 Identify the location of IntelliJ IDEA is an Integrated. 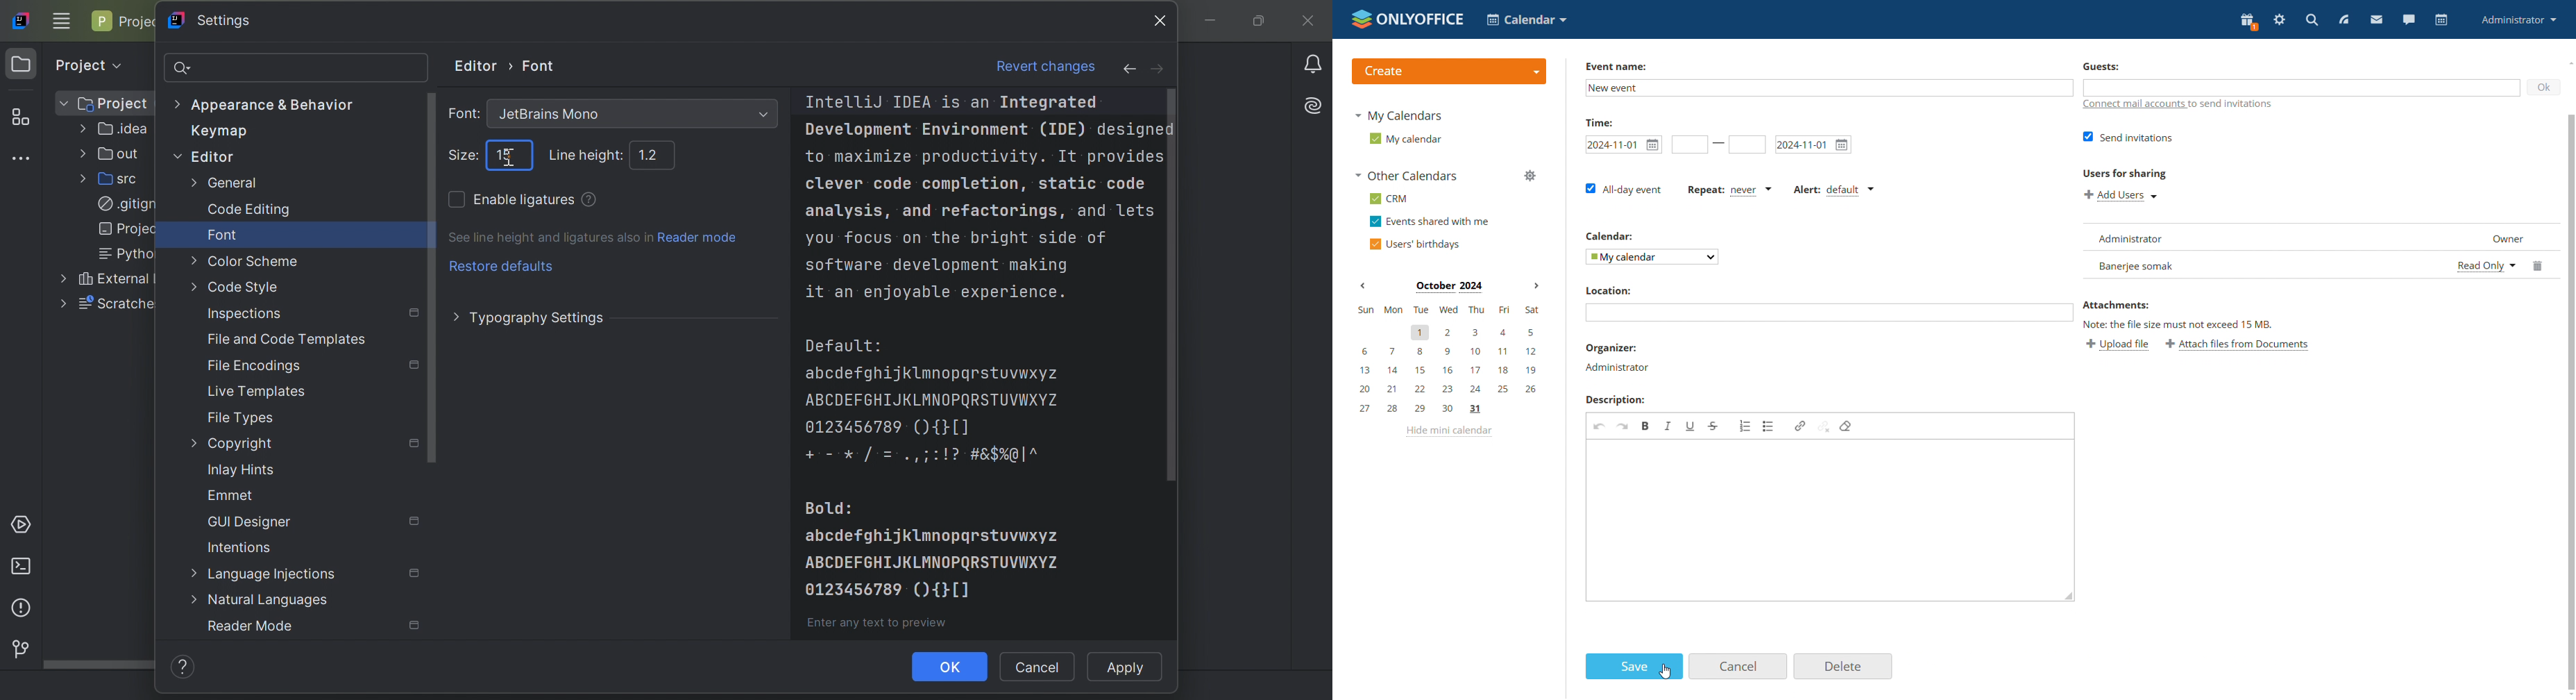
(952, 101).